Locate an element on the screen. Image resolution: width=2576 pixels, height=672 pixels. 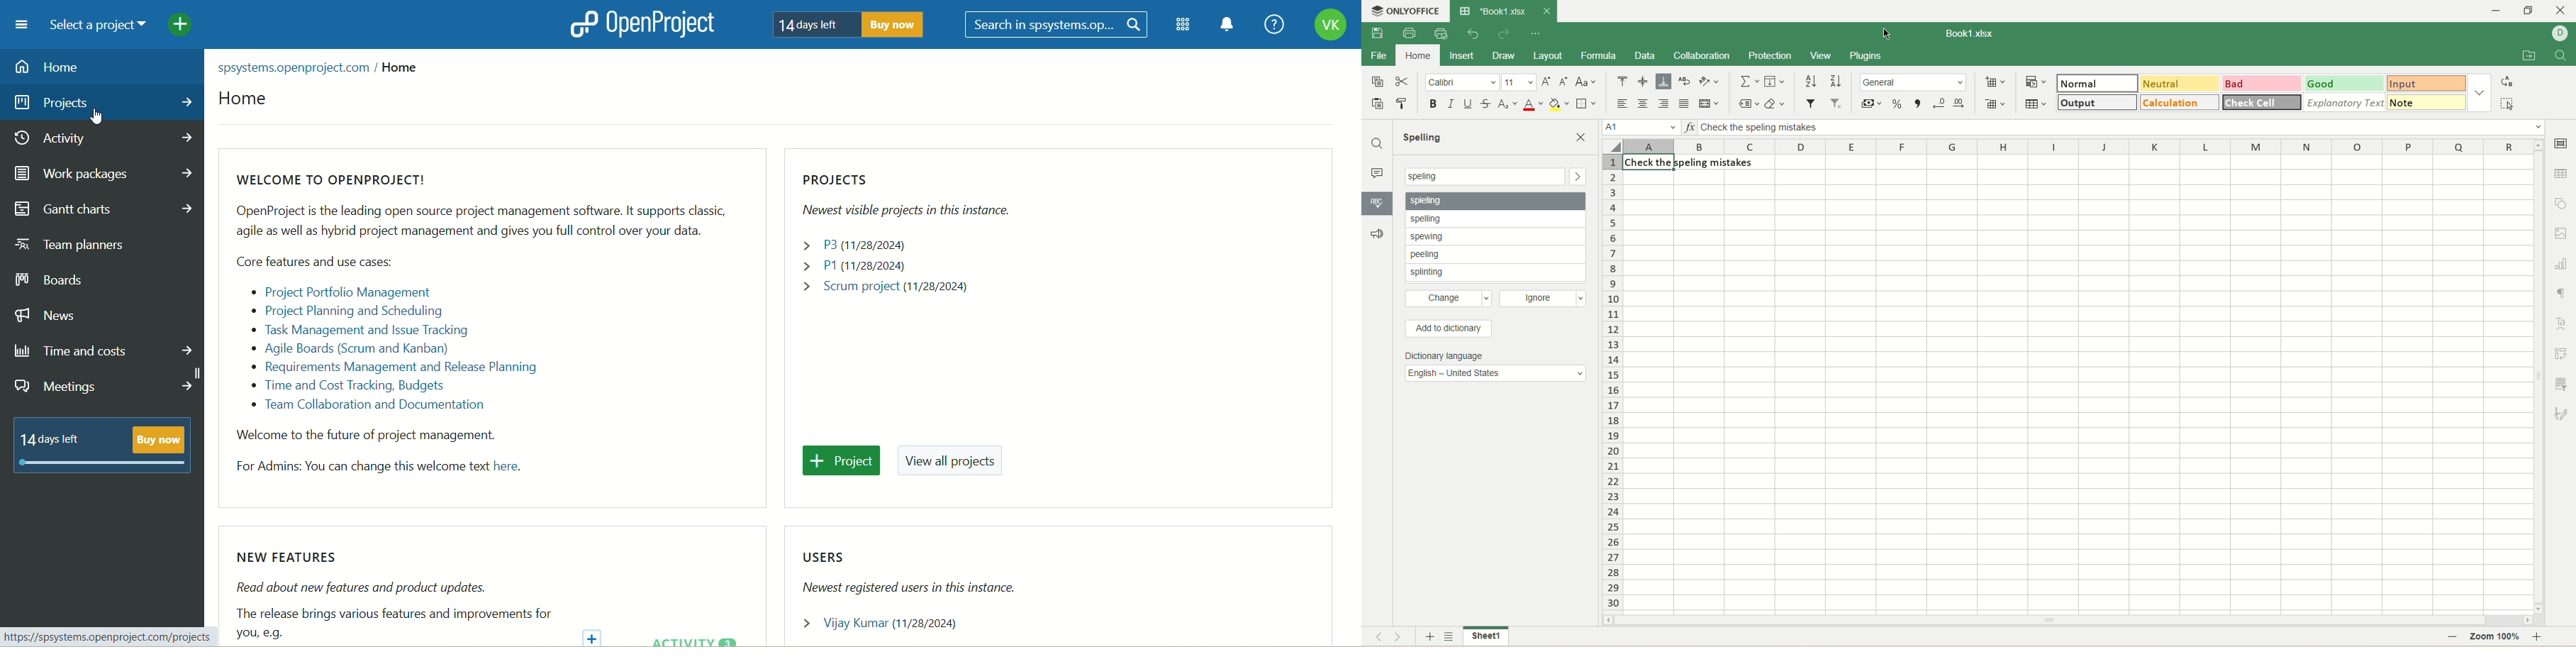
wrap text is located at coordinates (1686, 81).